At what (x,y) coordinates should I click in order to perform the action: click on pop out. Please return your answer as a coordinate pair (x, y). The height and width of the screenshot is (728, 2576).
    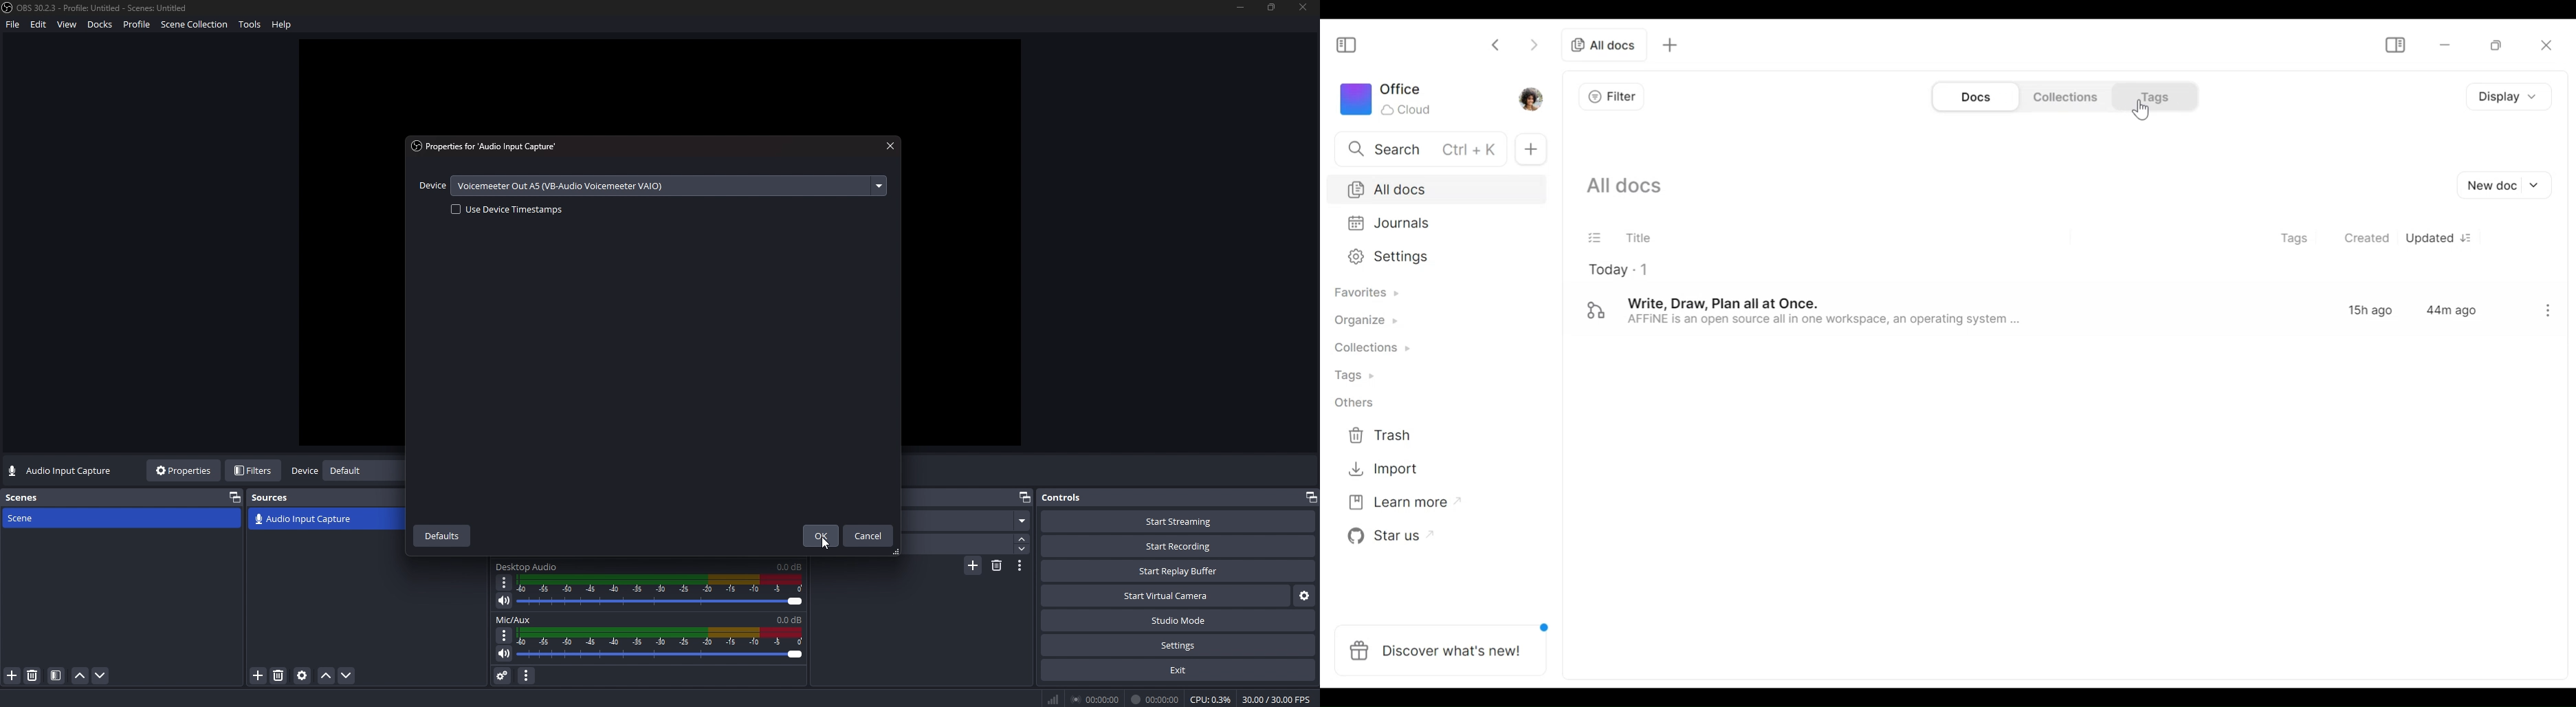
    Looking at the image, I should click on (362, 472).